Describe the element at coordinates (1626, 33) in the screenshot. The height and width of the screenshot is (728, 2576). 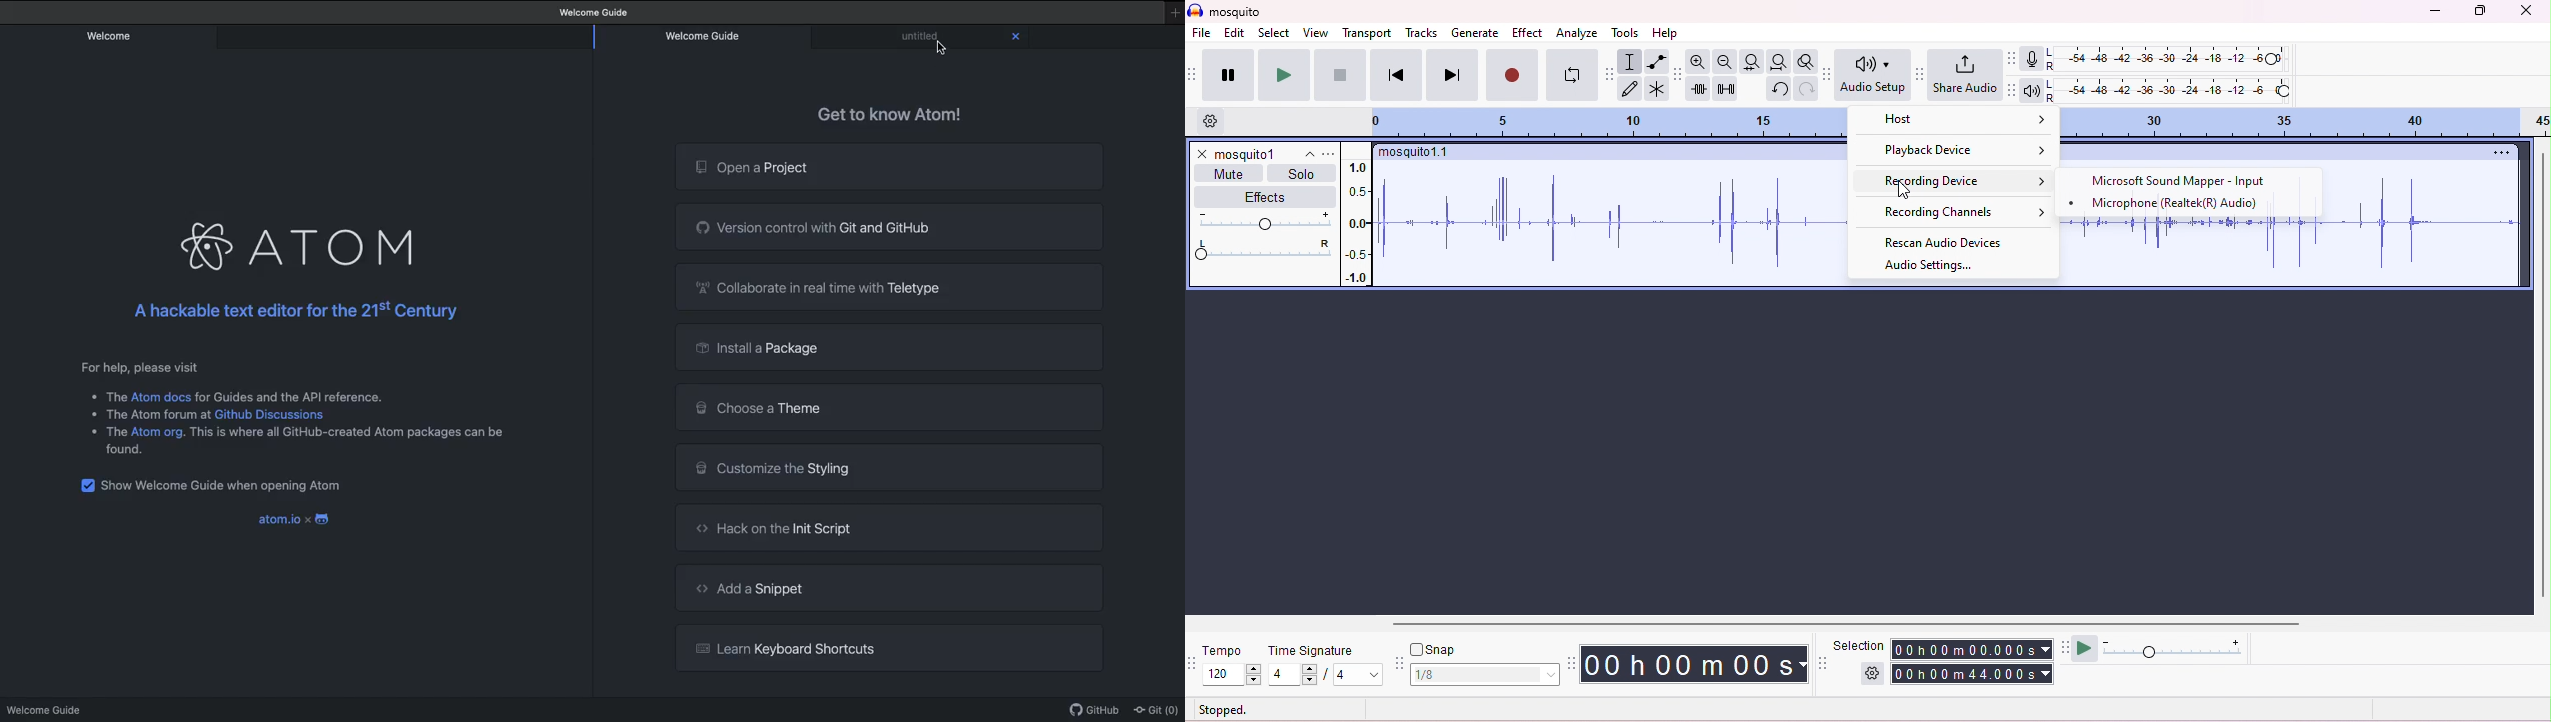
I see `tools` at that location.